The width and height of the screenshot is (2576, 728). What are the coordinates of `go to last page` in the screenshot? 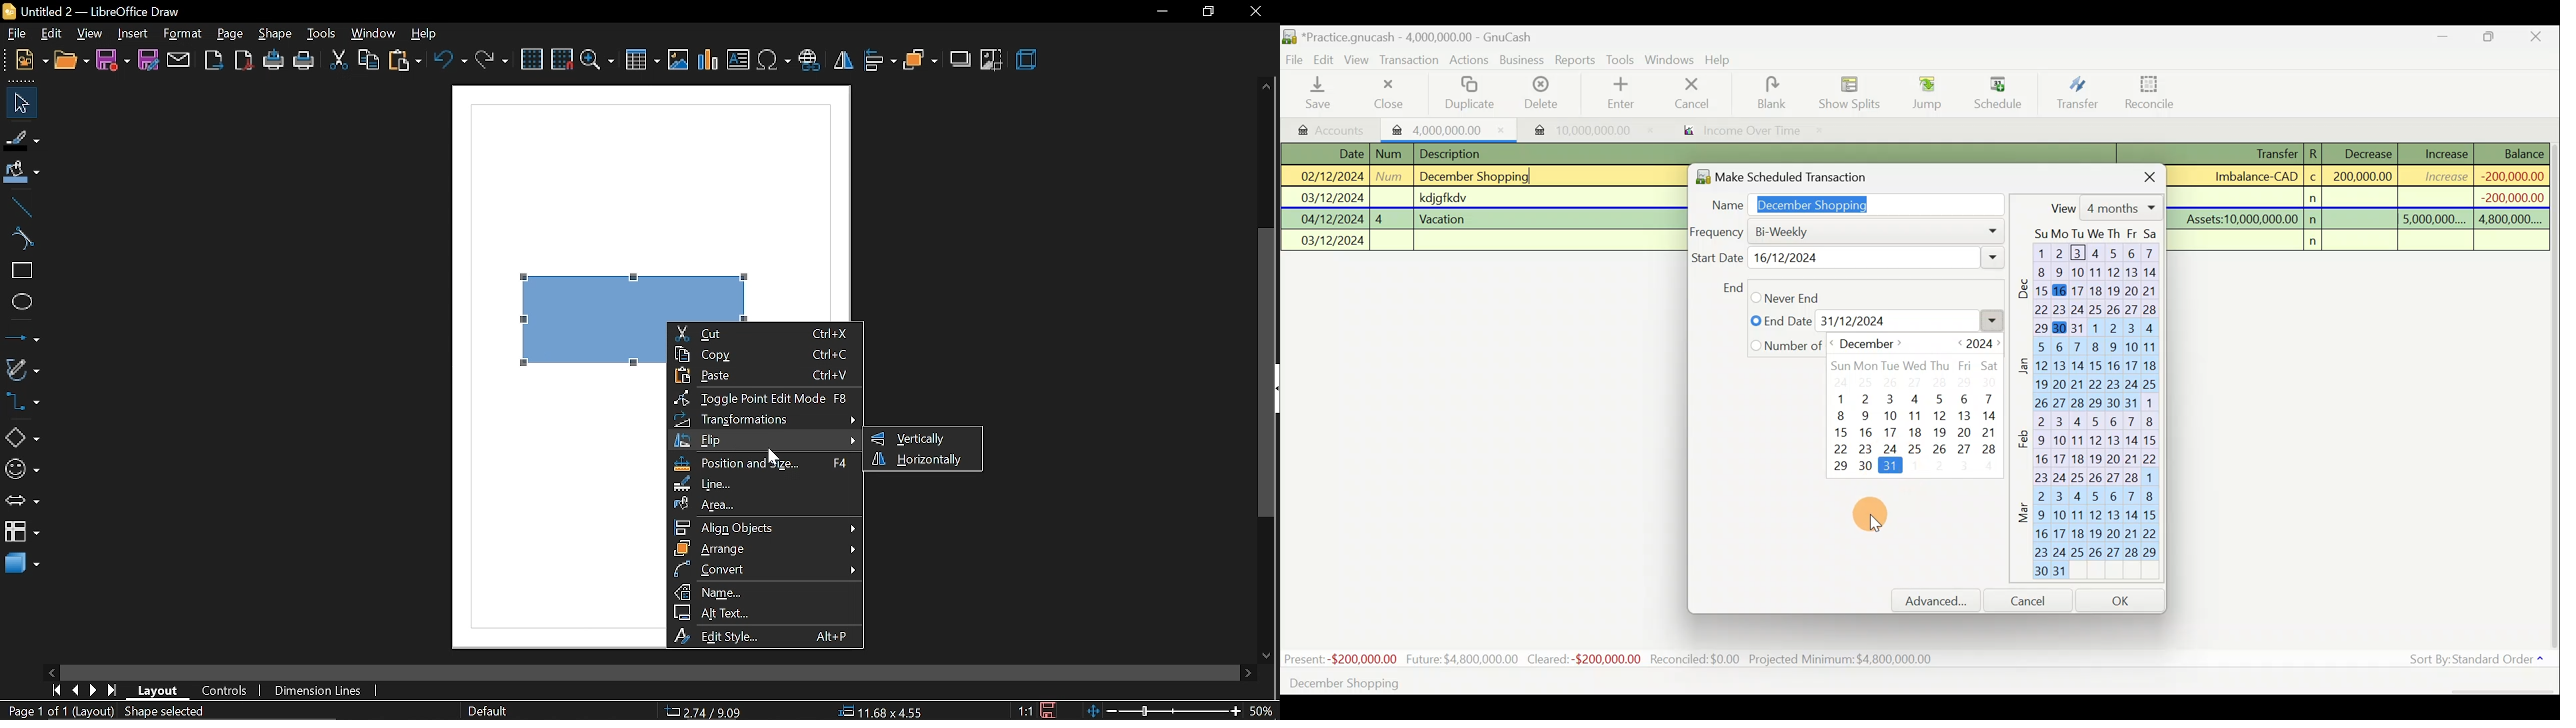 It's located at (112, 692).